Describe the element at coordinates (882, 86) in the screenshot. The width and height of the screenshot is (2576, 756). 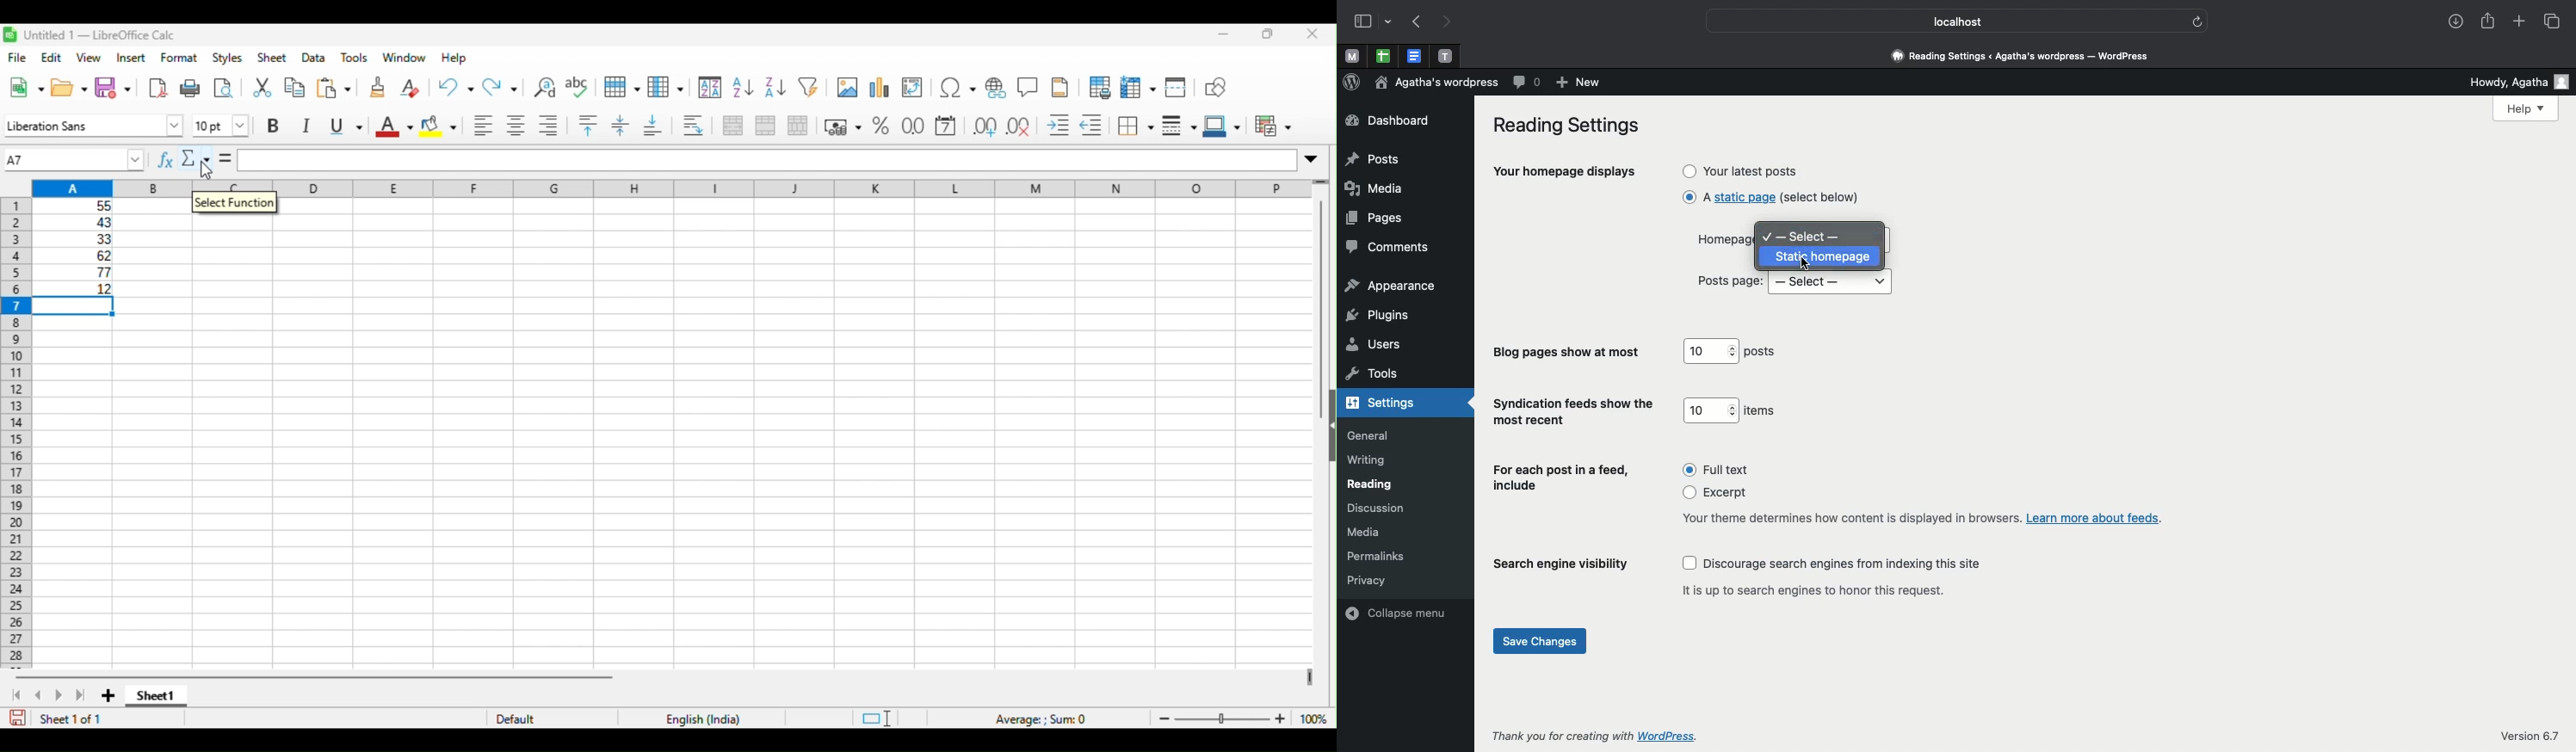
I see `insert chart` at that location.